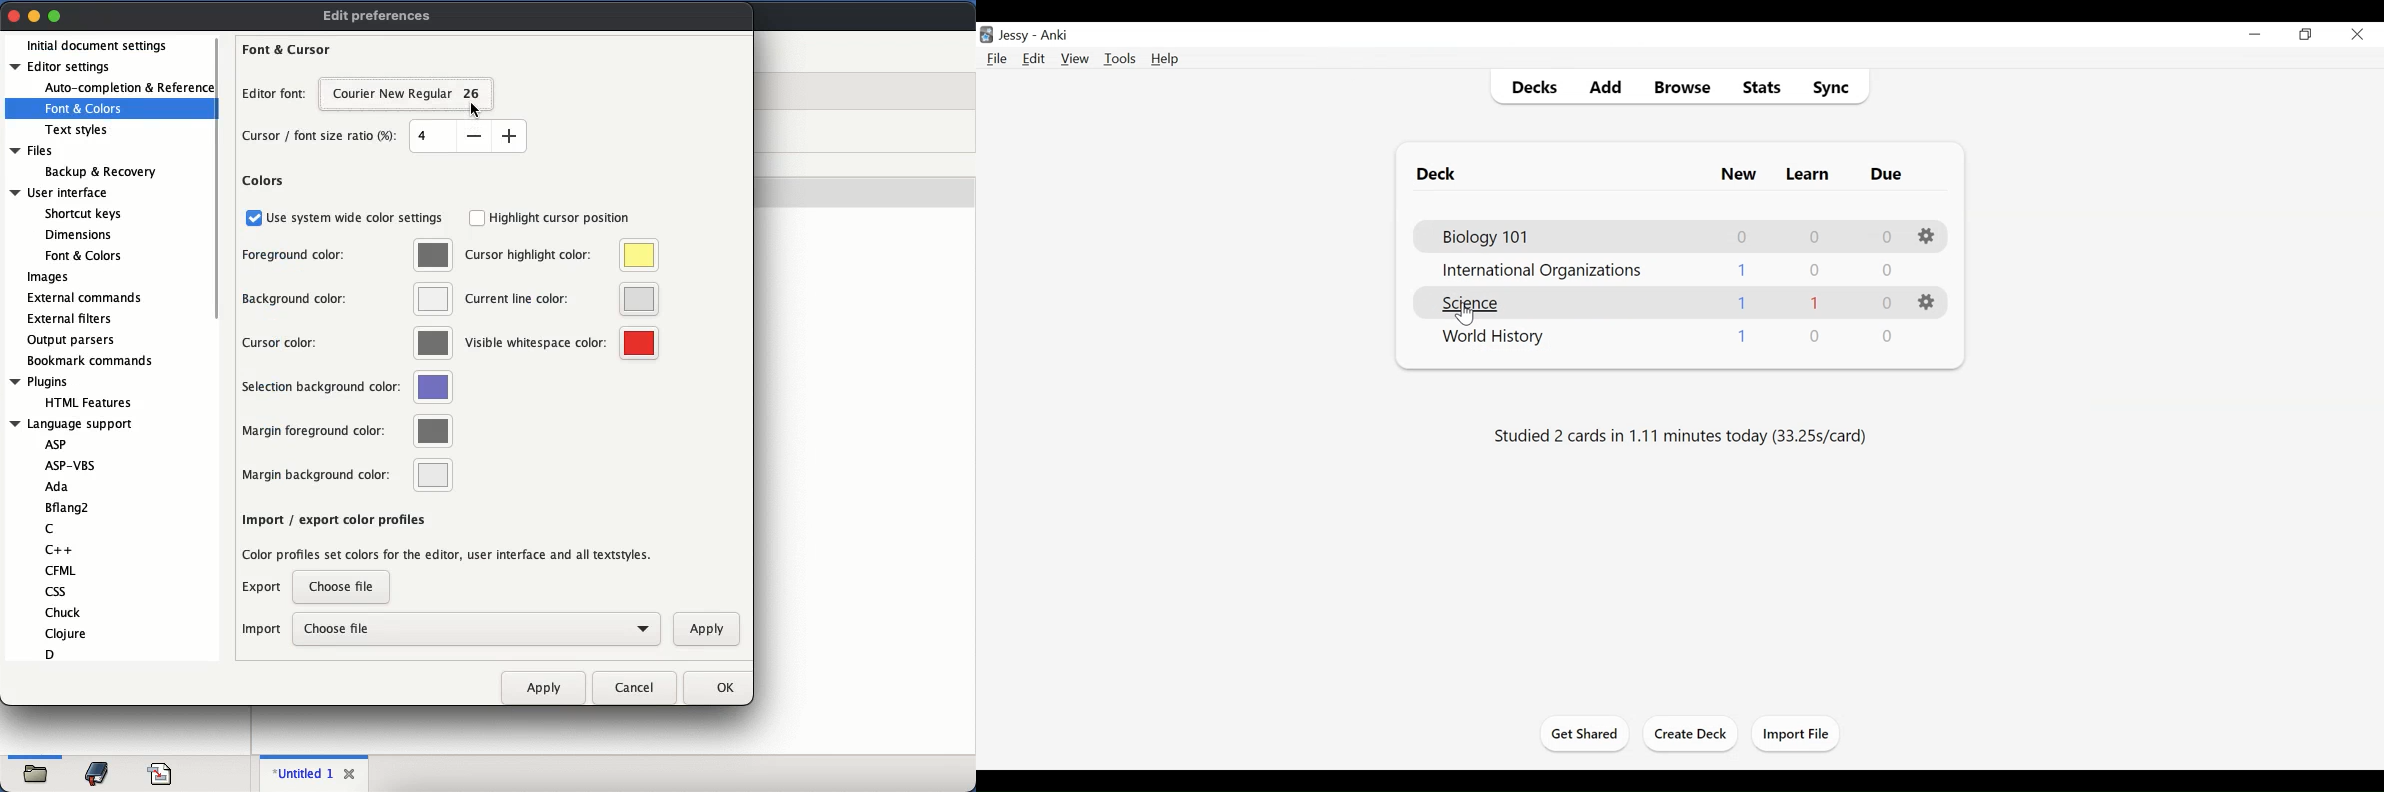 The width and height of the screenshot is (2408, 812). I want to click on increase, so click(509, 136).